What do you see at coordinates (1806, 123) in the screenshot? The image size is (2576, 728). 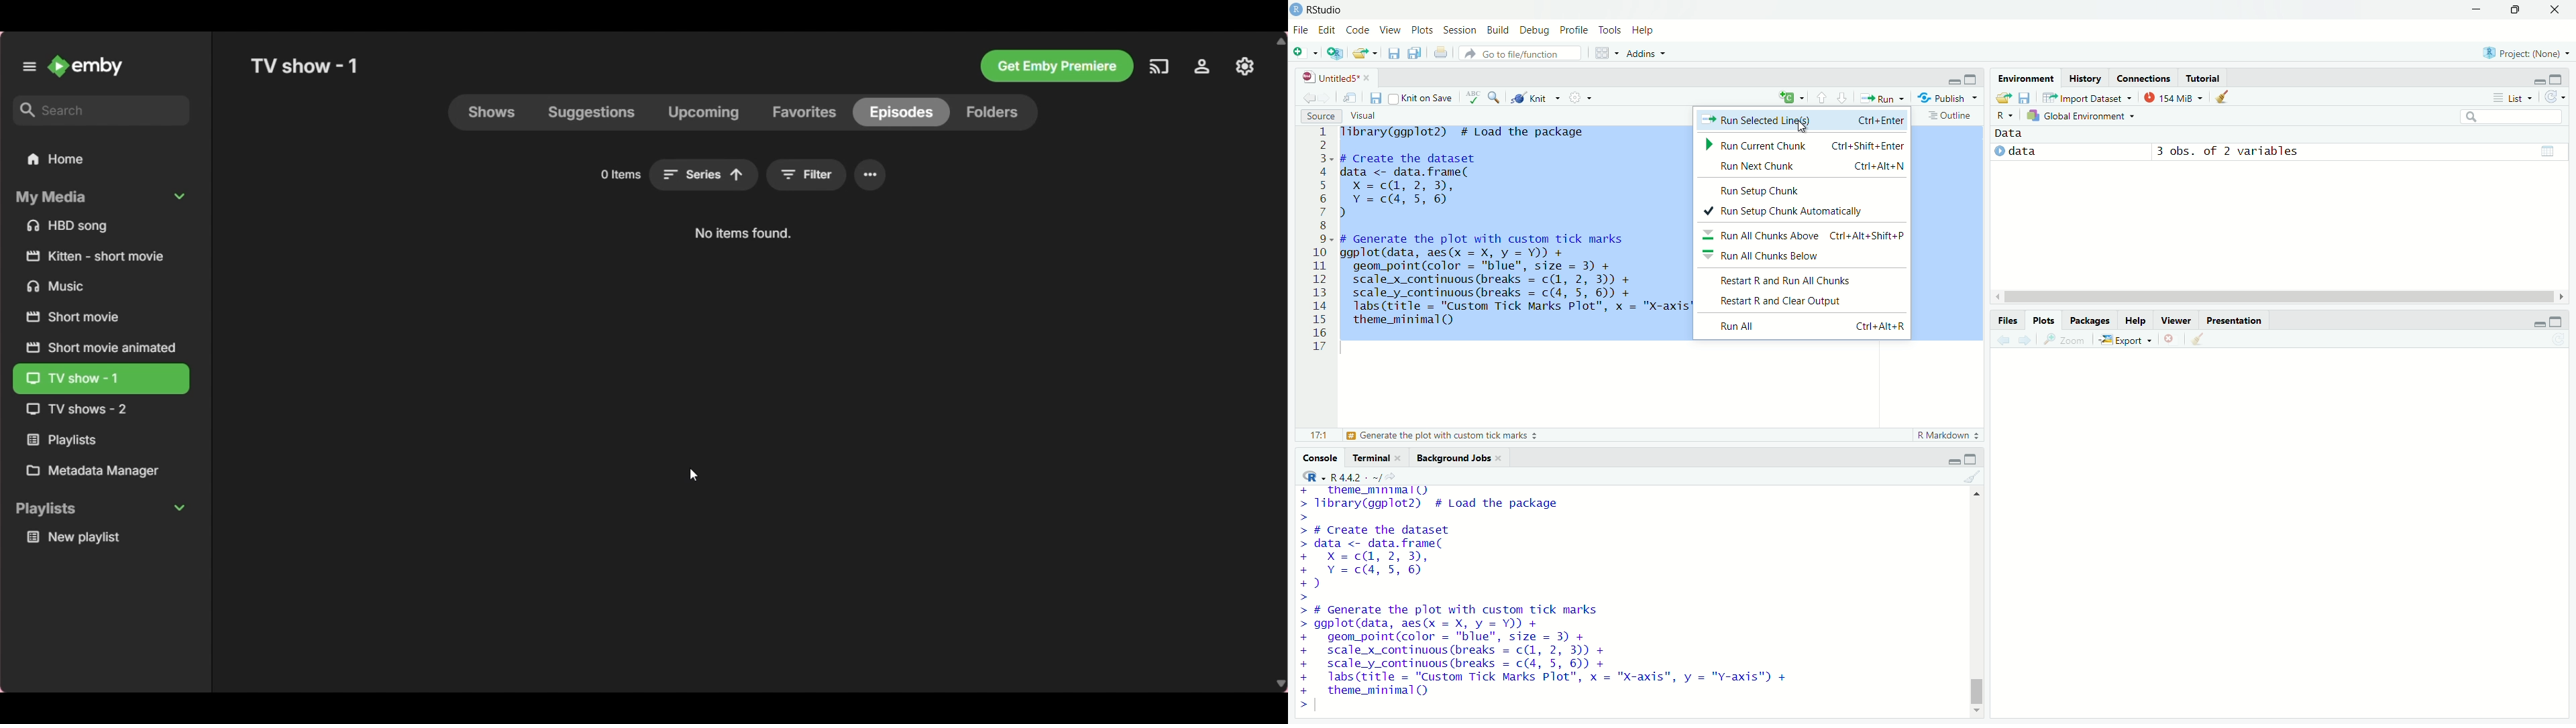 I see `run selected line(s)` at bounding box center [1806, 123].